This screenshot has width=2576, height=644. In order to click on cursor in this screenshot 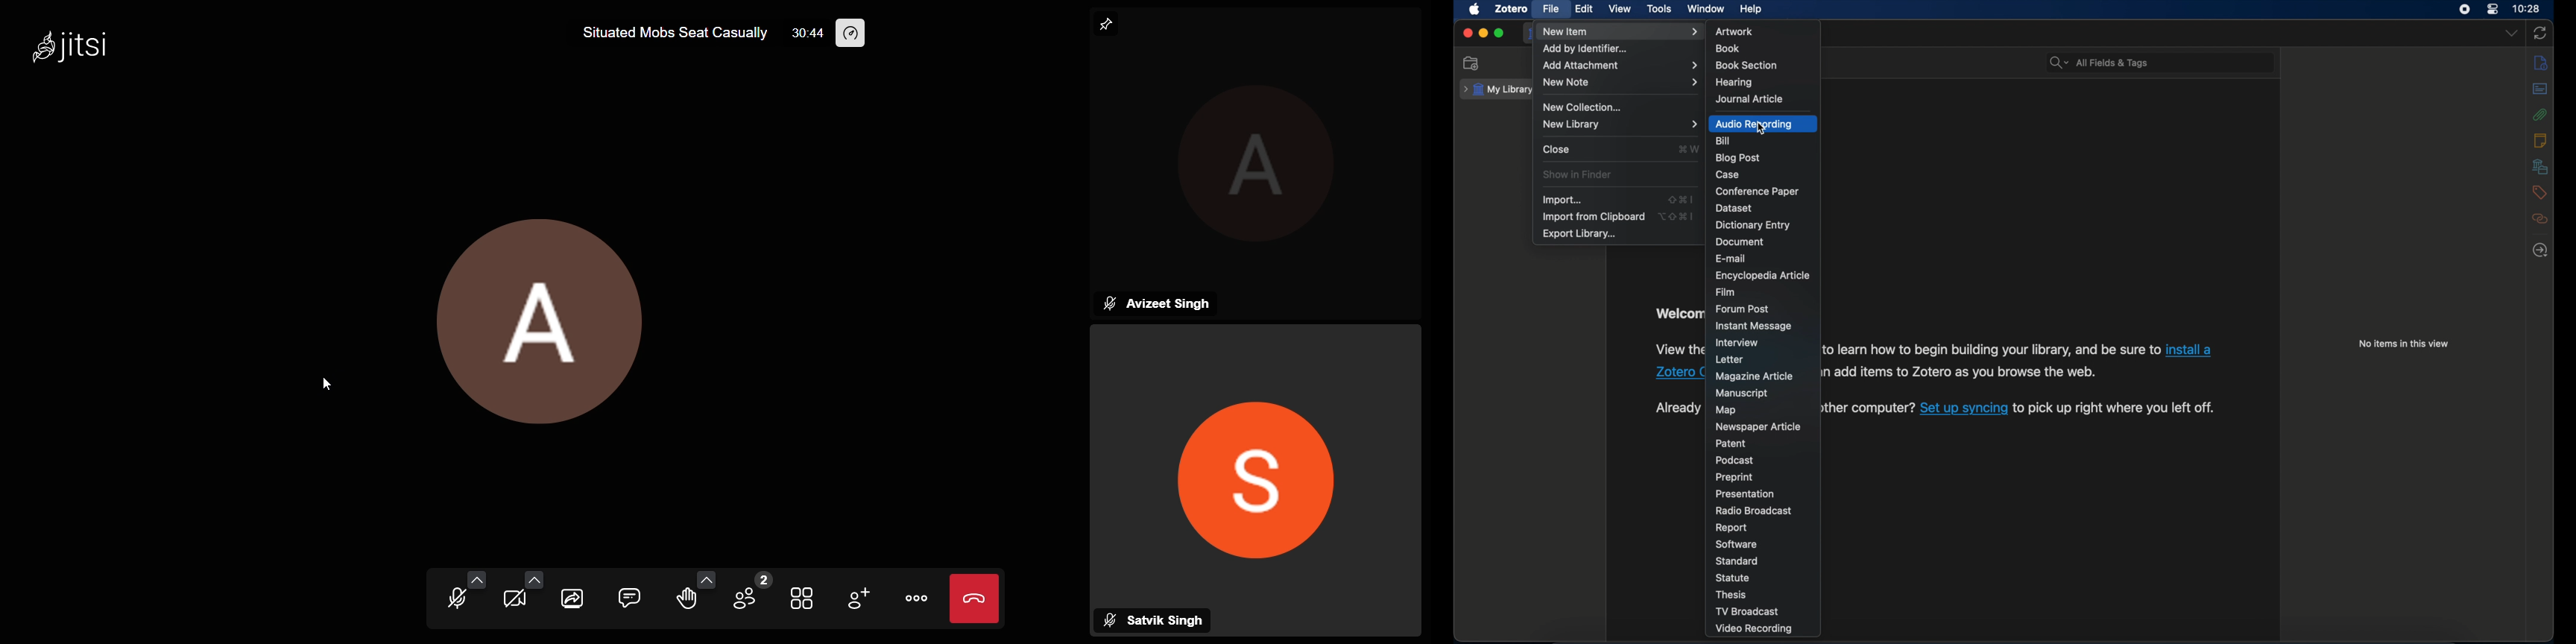, I will do `click(1761, 129)`.